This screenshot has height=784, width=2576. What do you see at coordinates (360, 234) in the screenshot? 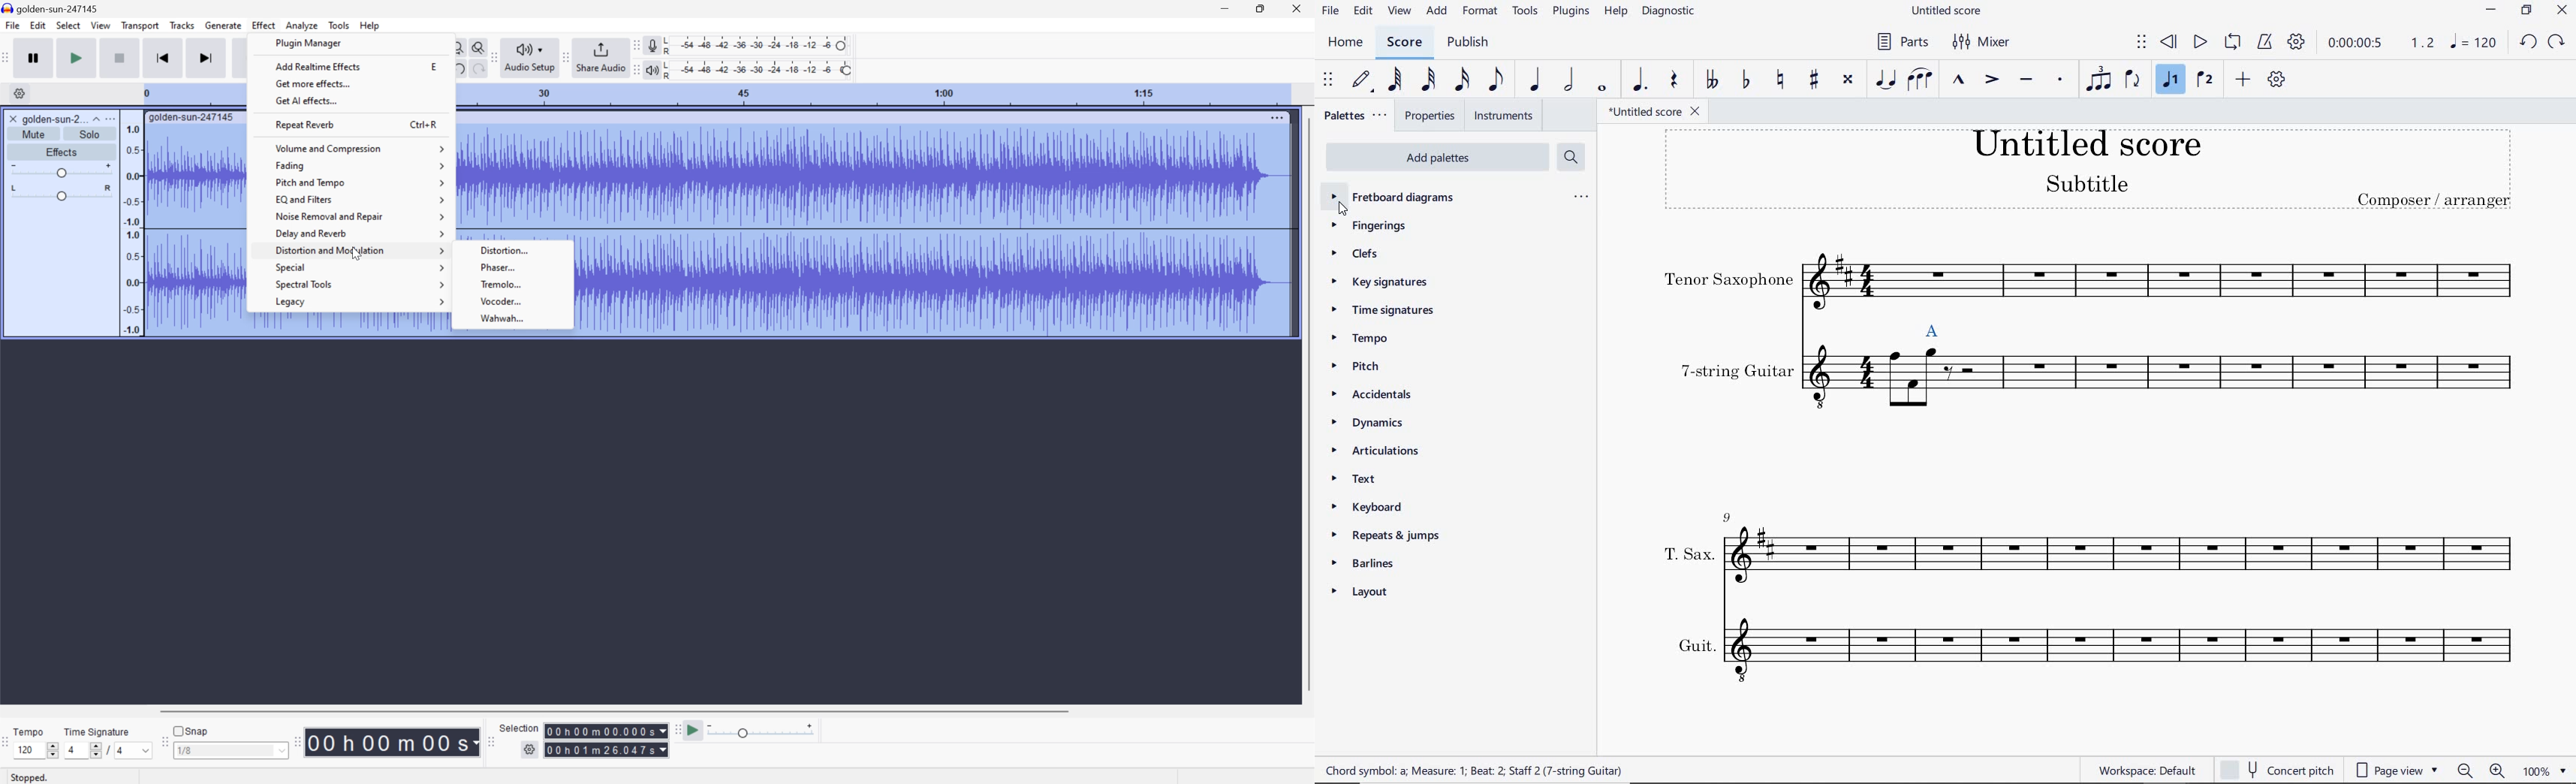
I see `Delay and reverb` at bounding box center [360, 234].